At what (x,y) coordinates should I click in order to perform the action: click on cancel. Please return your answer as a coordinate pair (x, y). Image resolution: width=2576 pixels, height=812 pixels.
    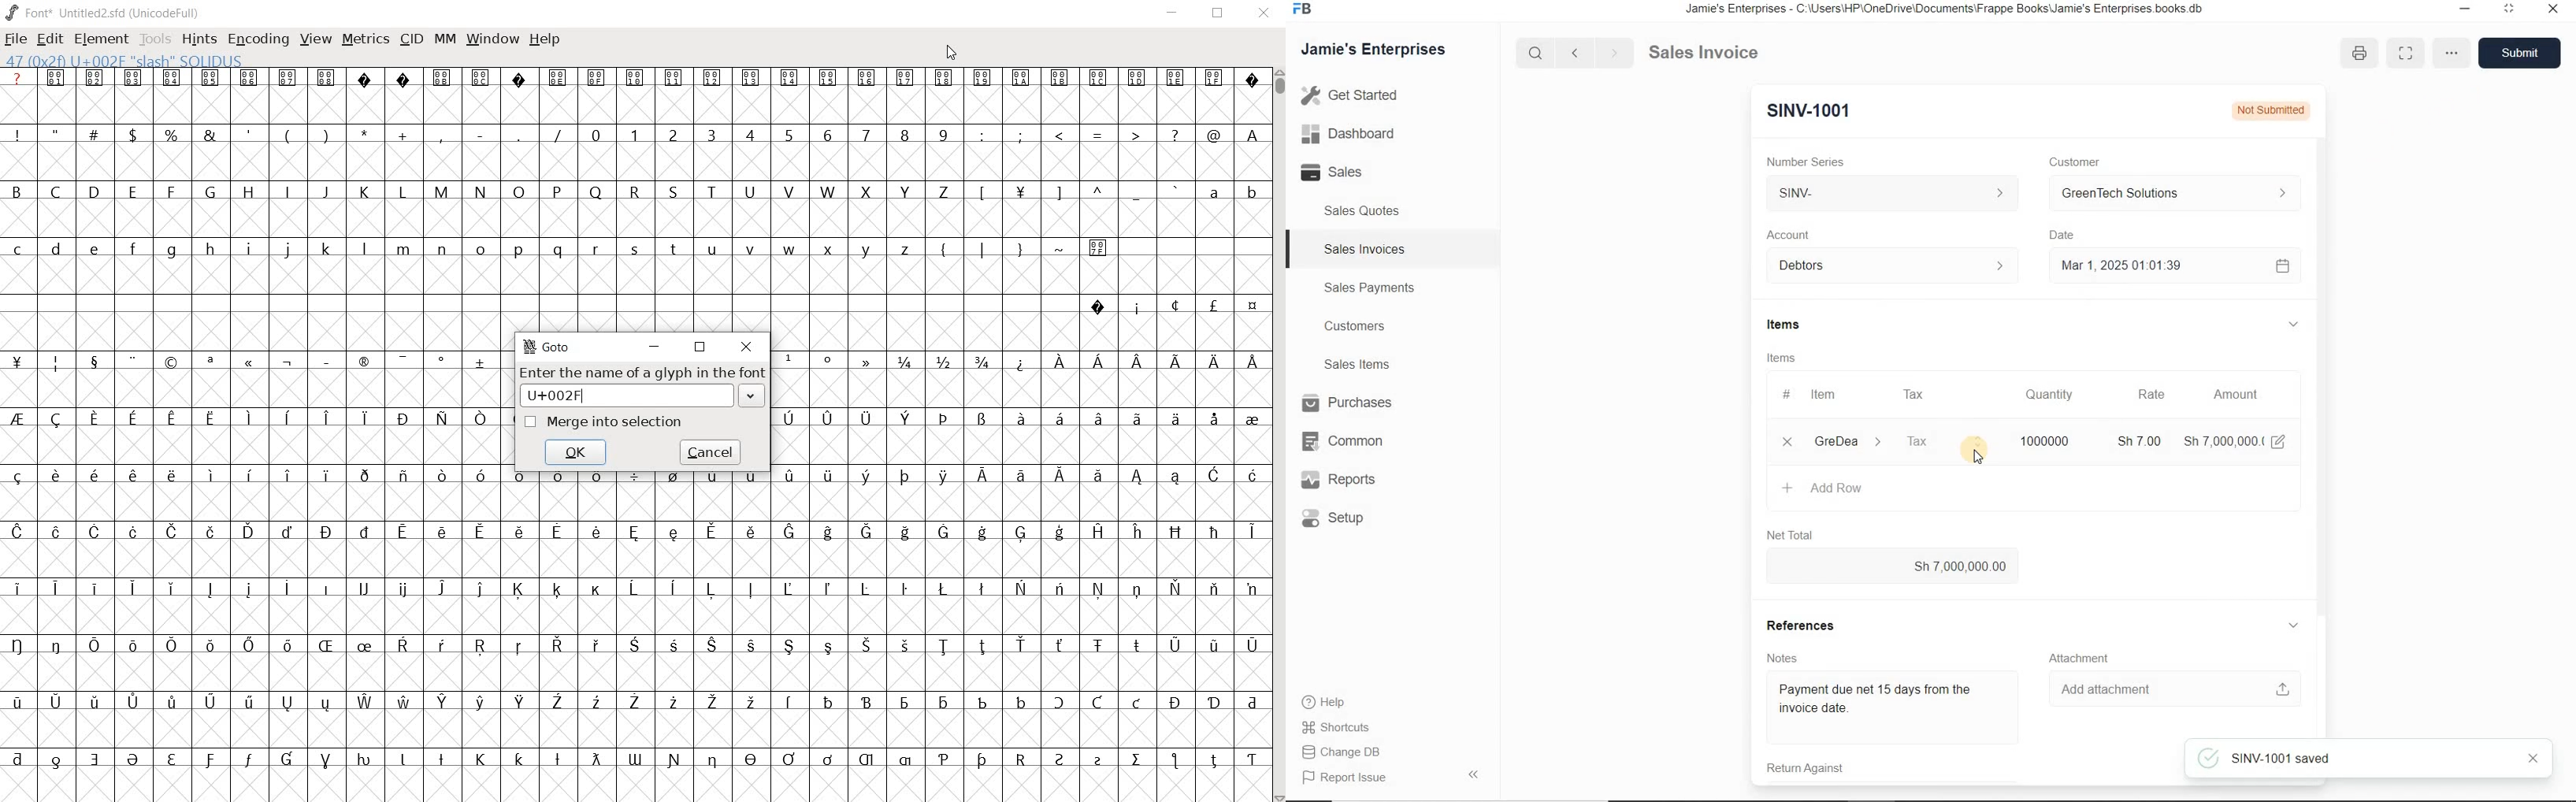
    Looking at the image, I should click on (708, 452).